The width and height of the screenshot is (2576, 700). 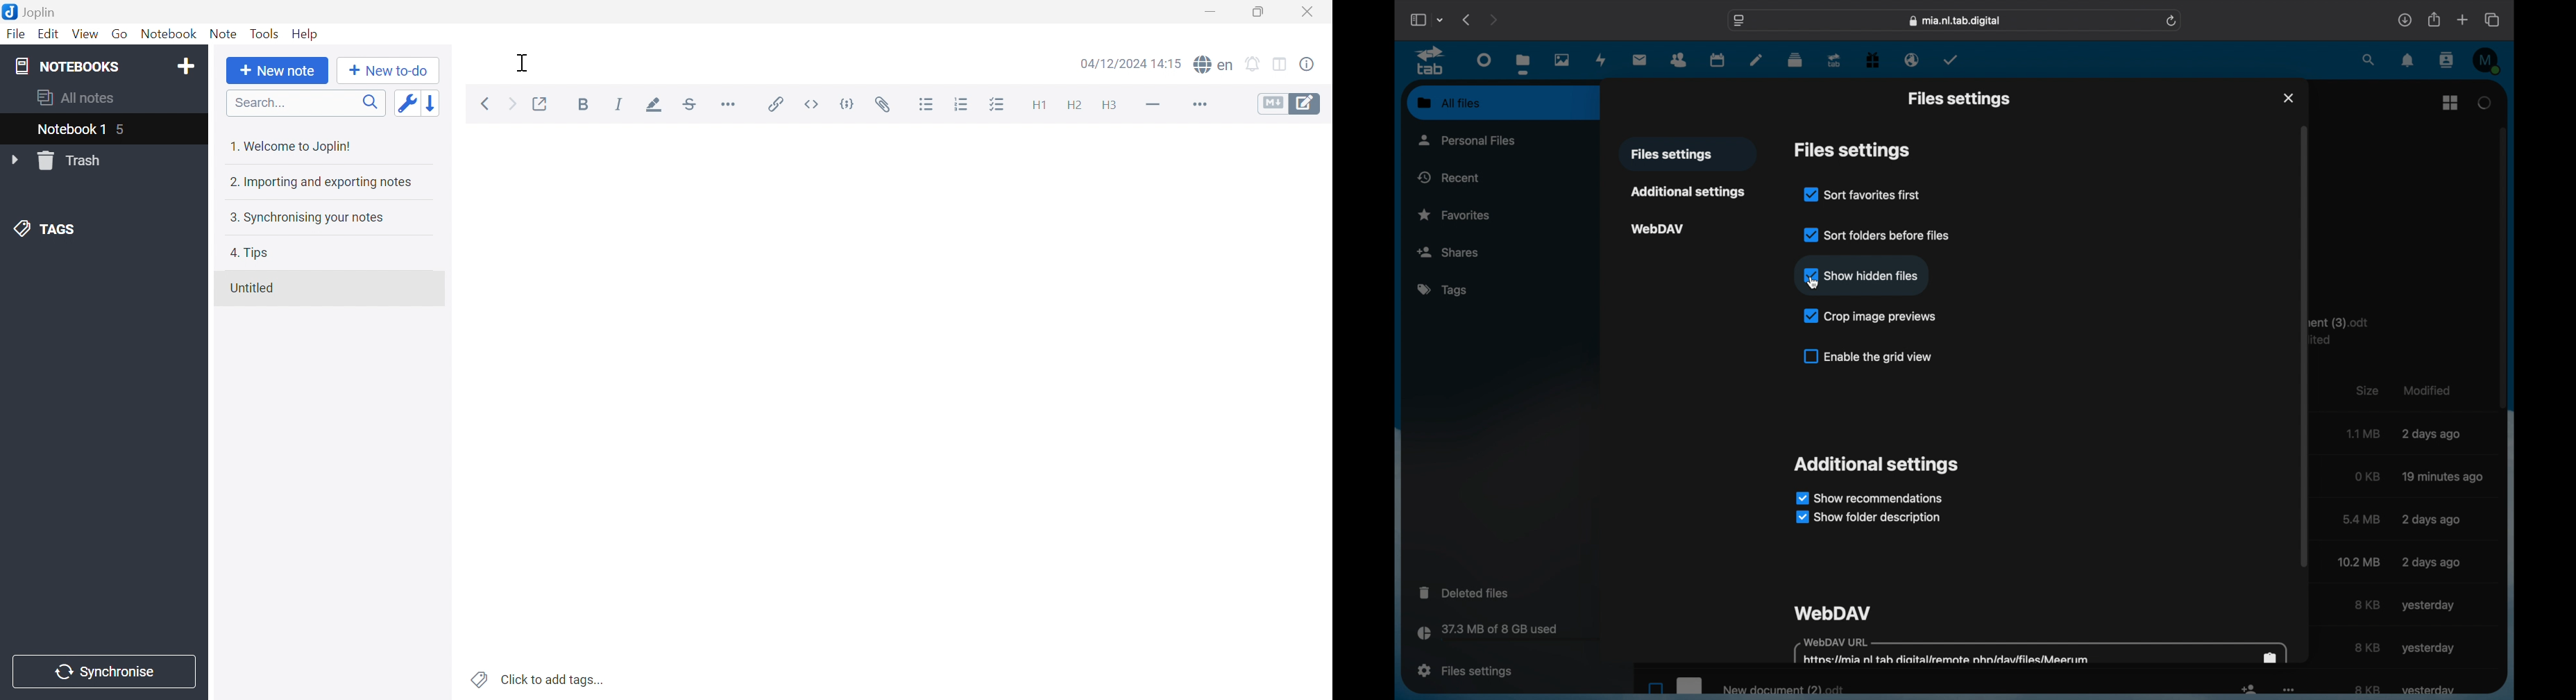 I want to click on Heading 2, so click(x=1074, y=106).